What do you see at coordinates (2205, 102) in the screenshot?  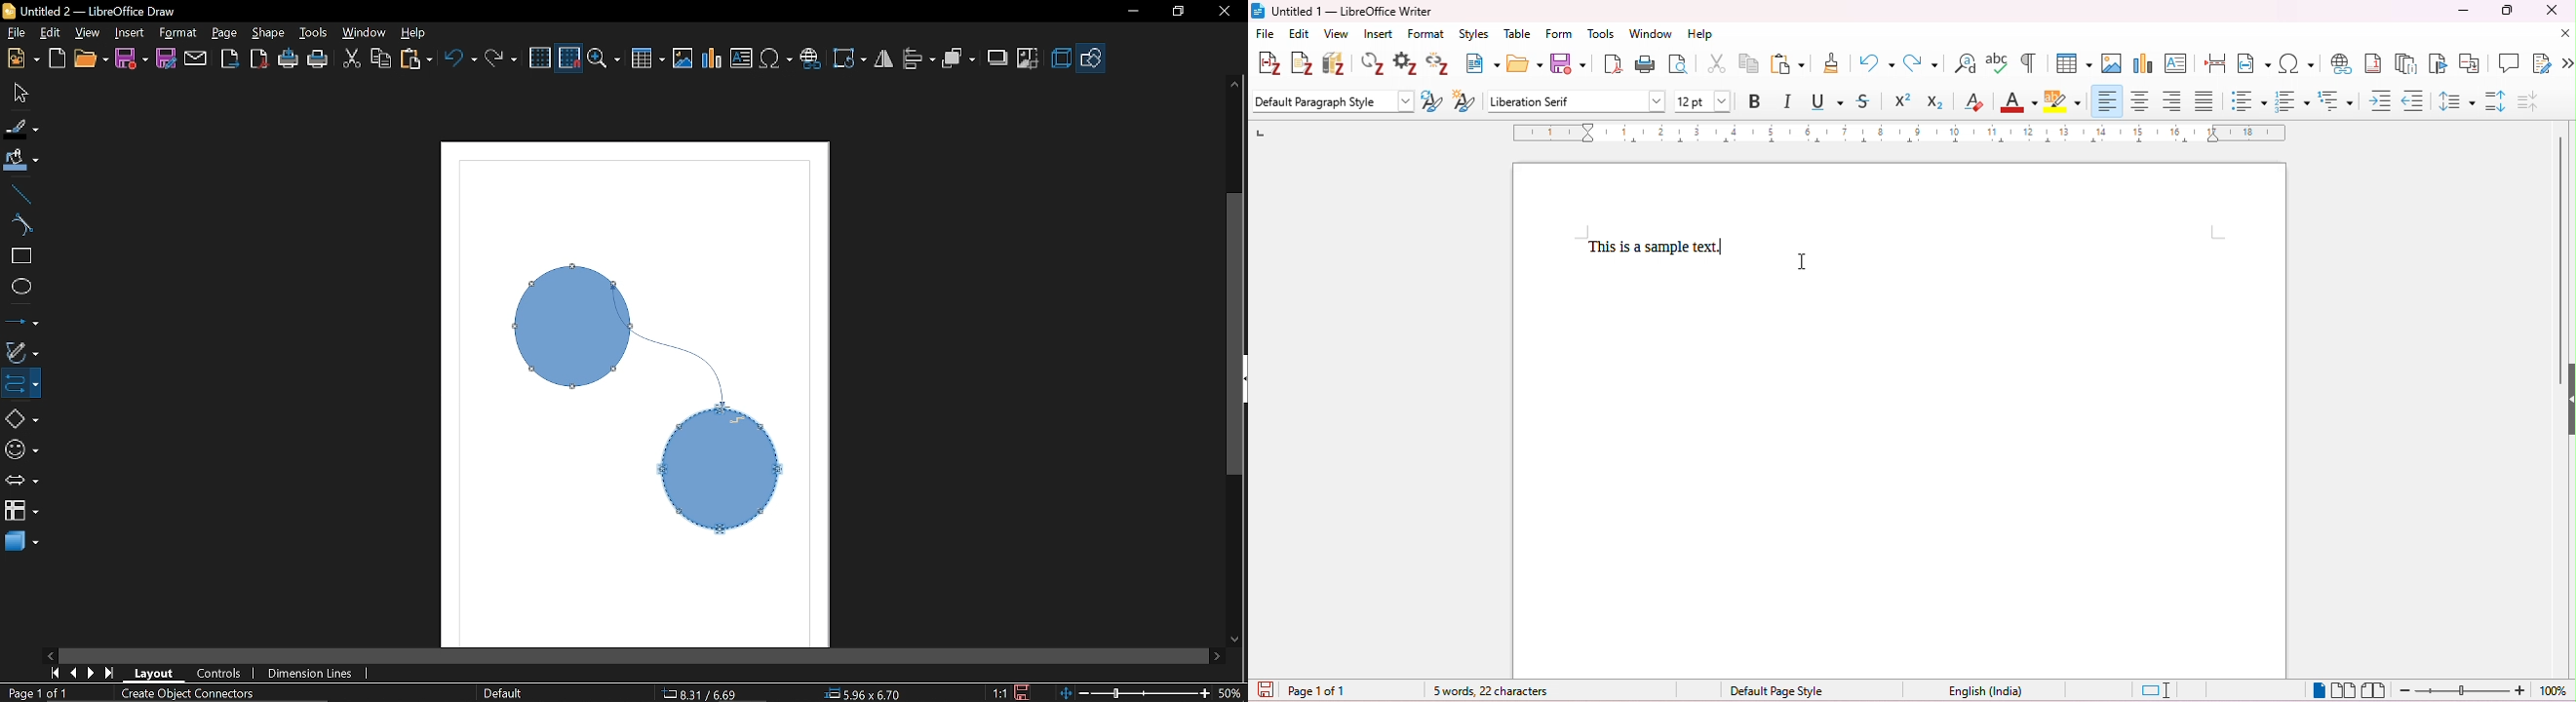 I see `justified` at bounding box center [2205, 102].